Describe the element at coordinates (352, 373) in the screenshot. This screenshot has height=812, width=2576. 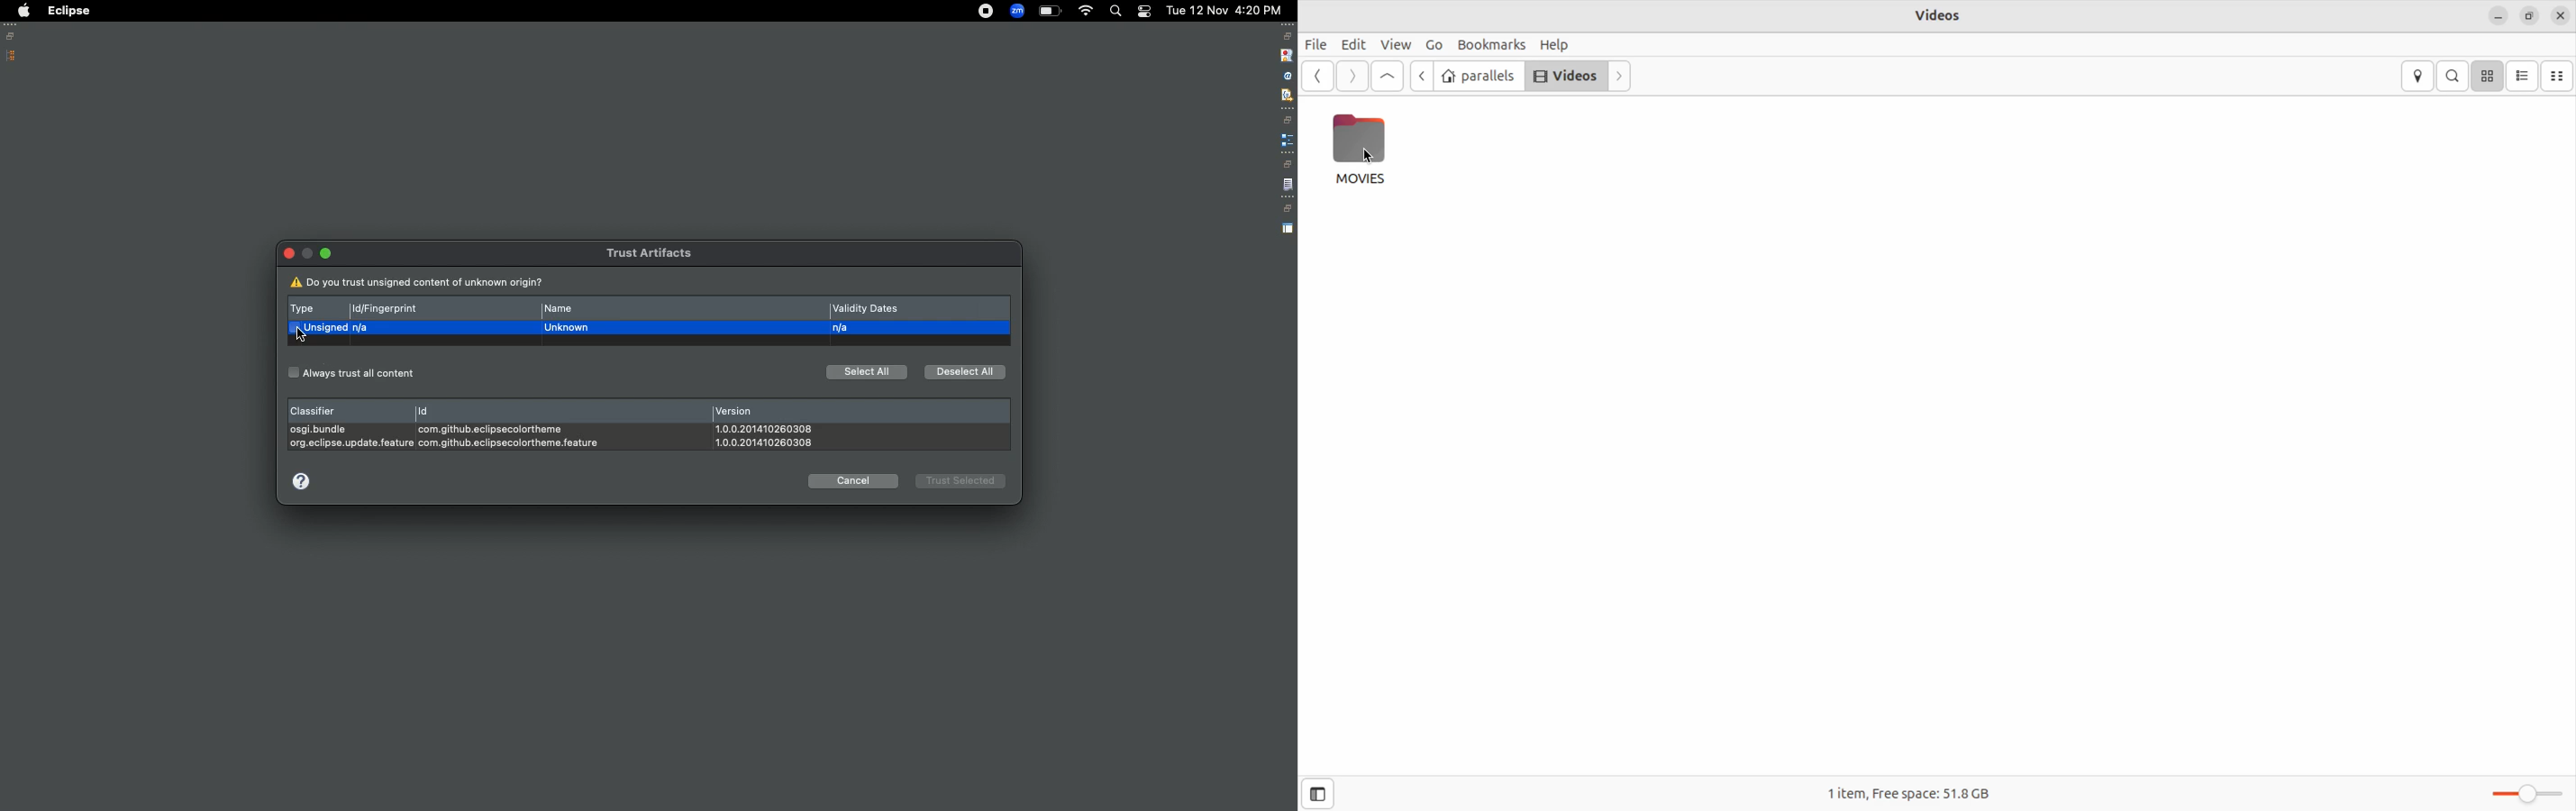
I see `Always trust all content` at that location.